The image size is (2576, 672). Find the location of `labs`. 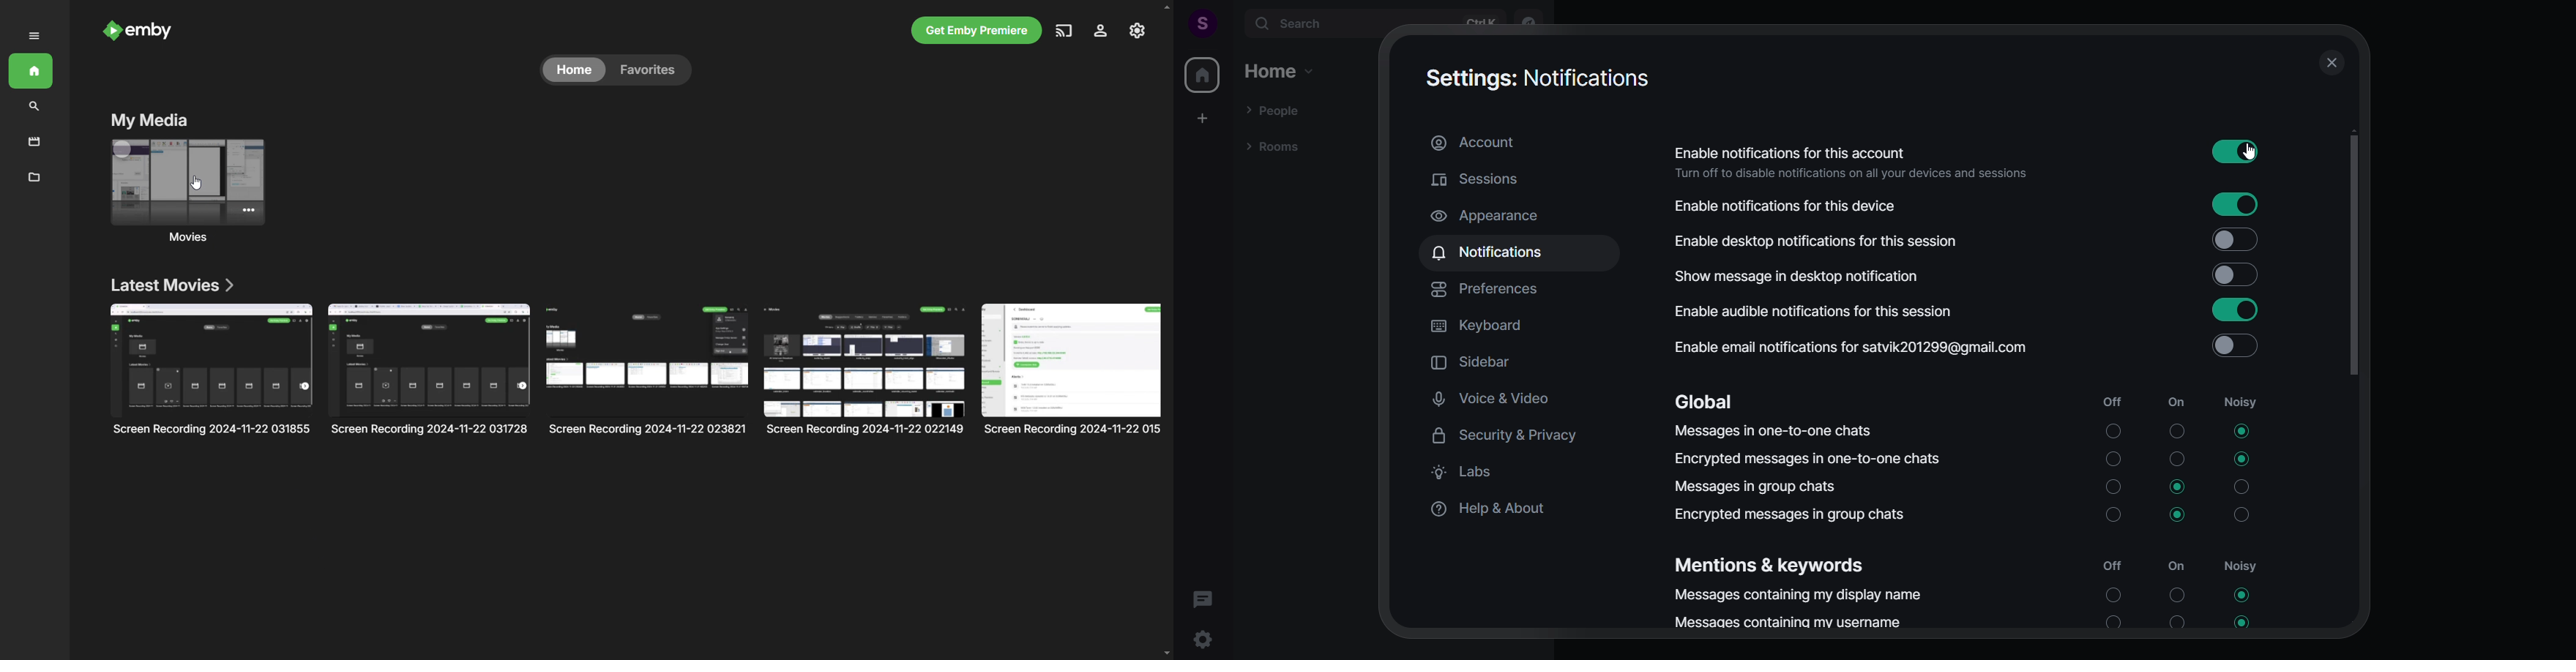

labs is located at coordinates (1471, 474).